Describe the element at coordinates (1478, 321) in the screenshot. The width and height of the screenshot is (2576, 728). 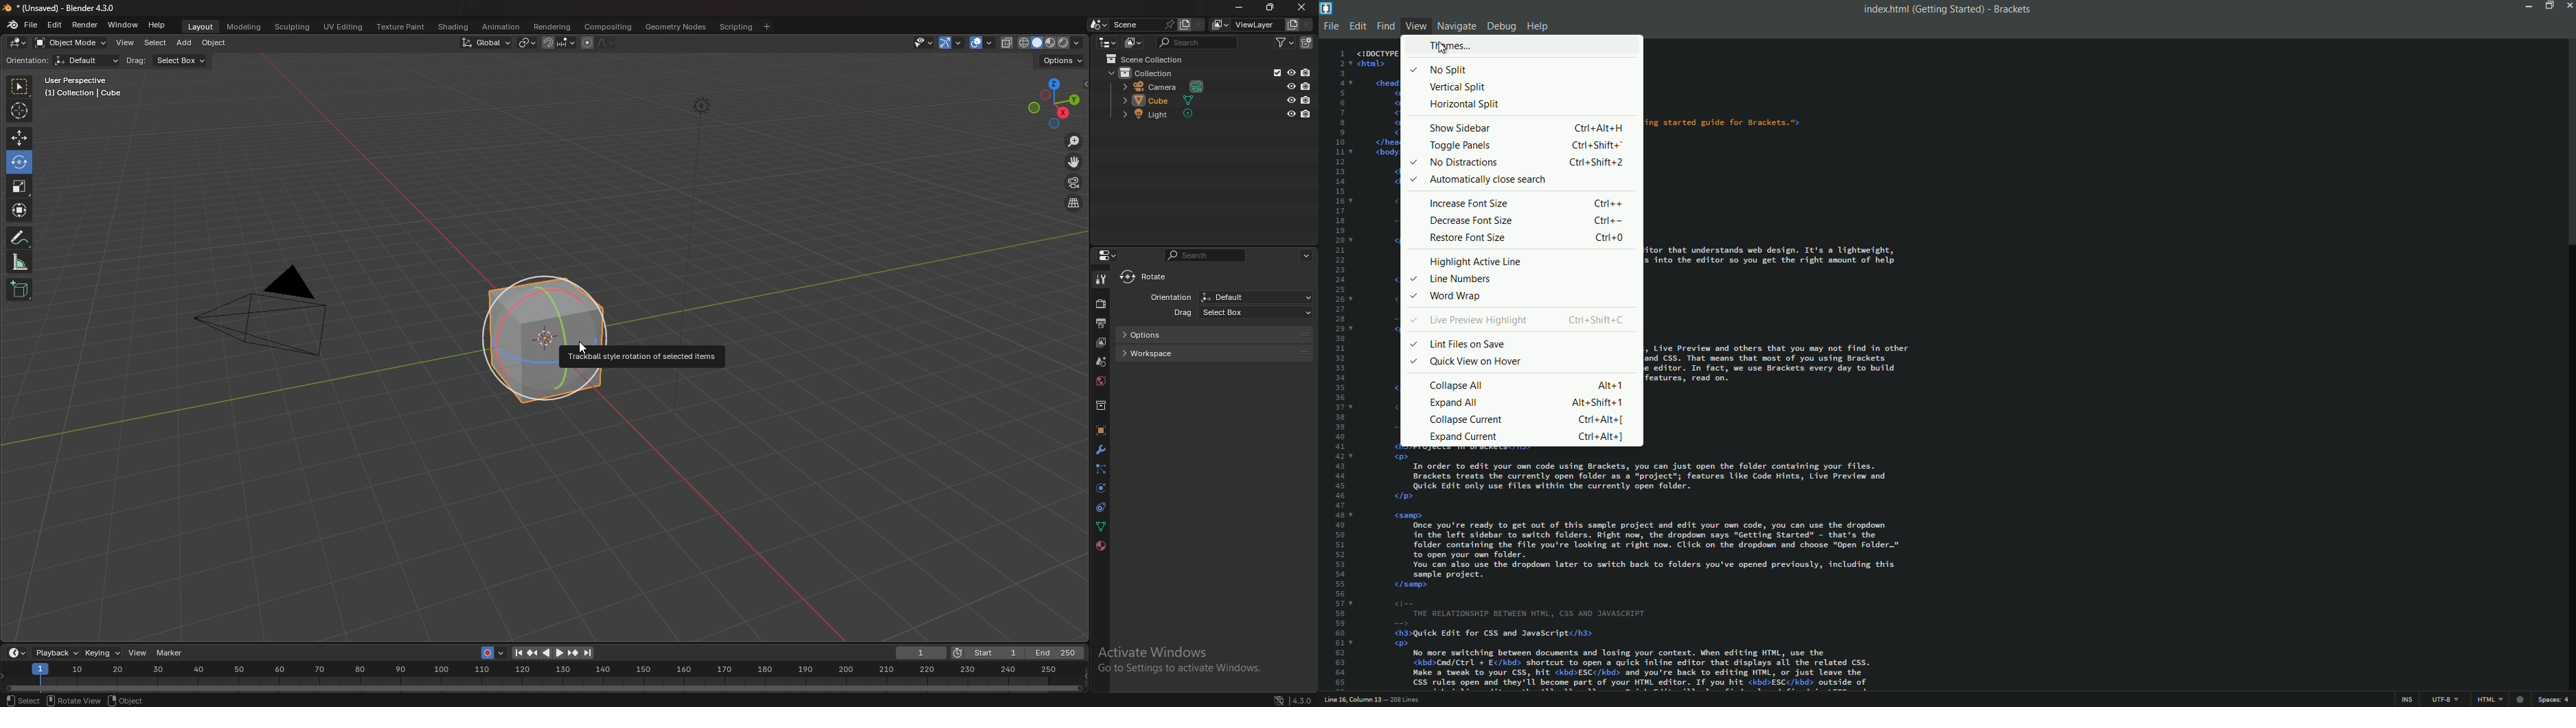
I see `live preview highlight` at that location.